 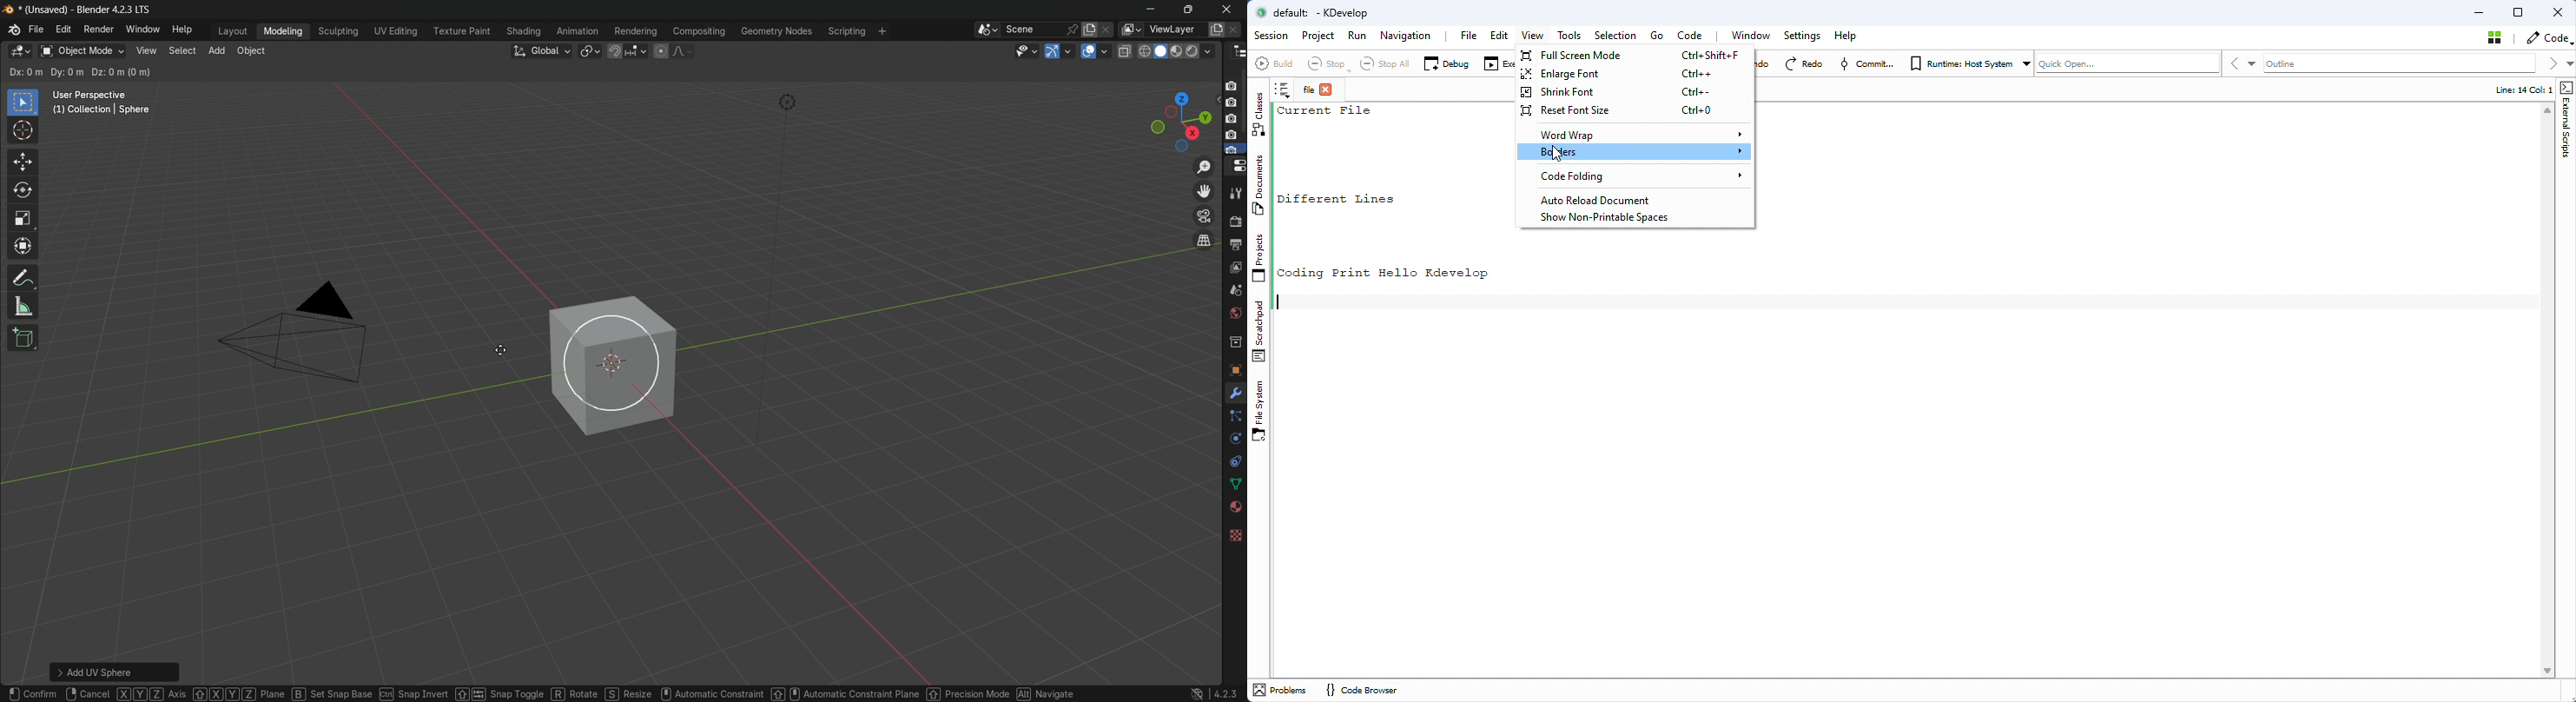 I want to click on render menu, so click(x=98, y=30).